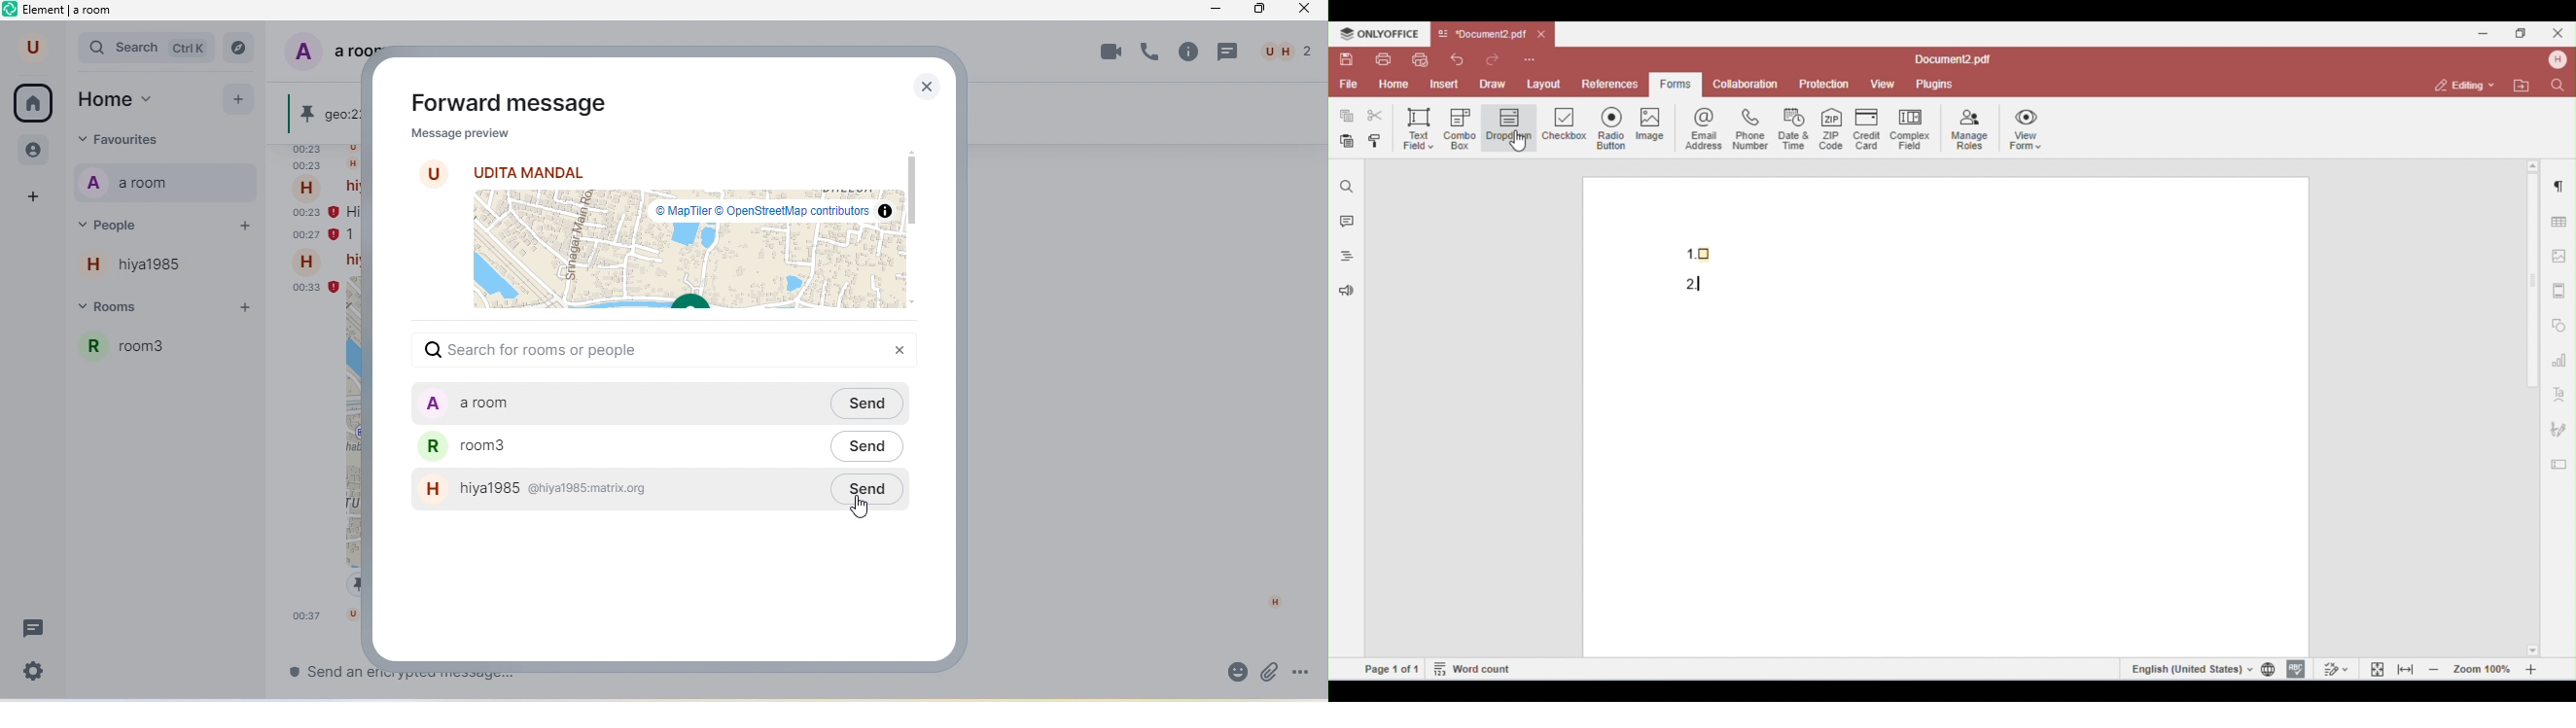 Image resolution: width=2576 pixels, height=728 pixels. Describe the element at coordinates (866, 508) in the screenshot. I see `cursor movement` at that location.